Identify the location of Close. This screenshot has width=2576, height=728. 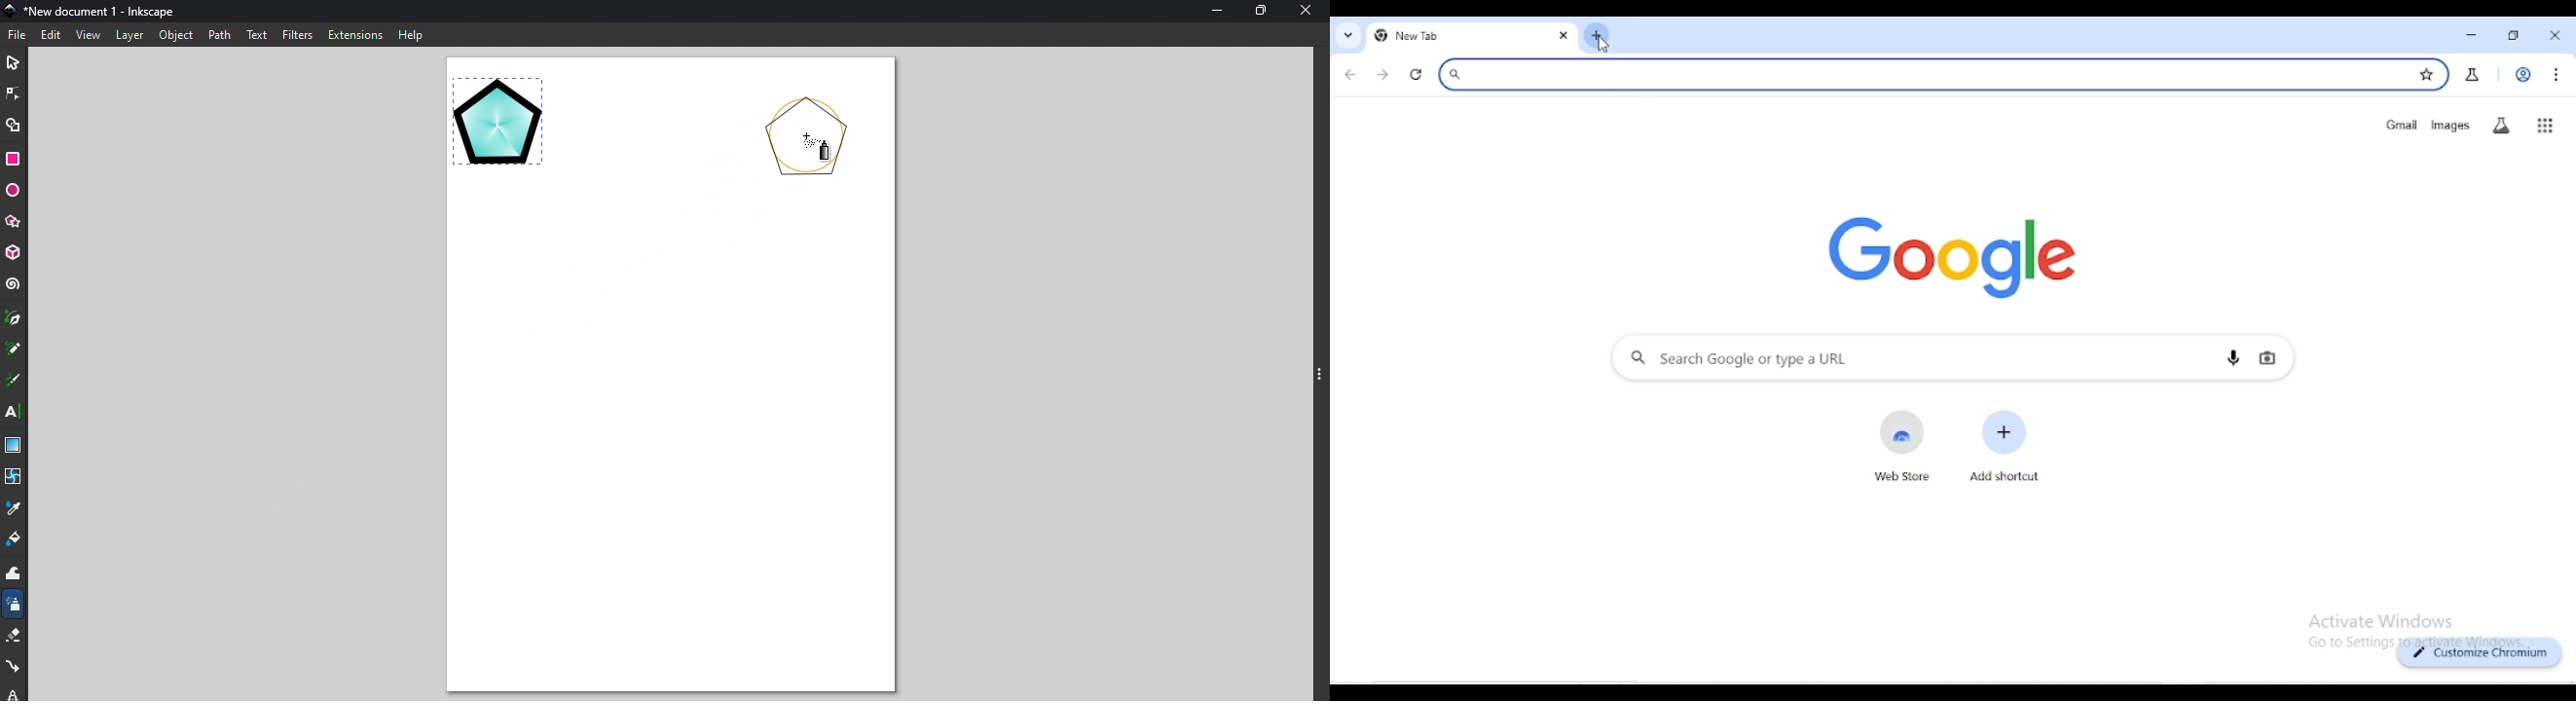
(1309, 11).